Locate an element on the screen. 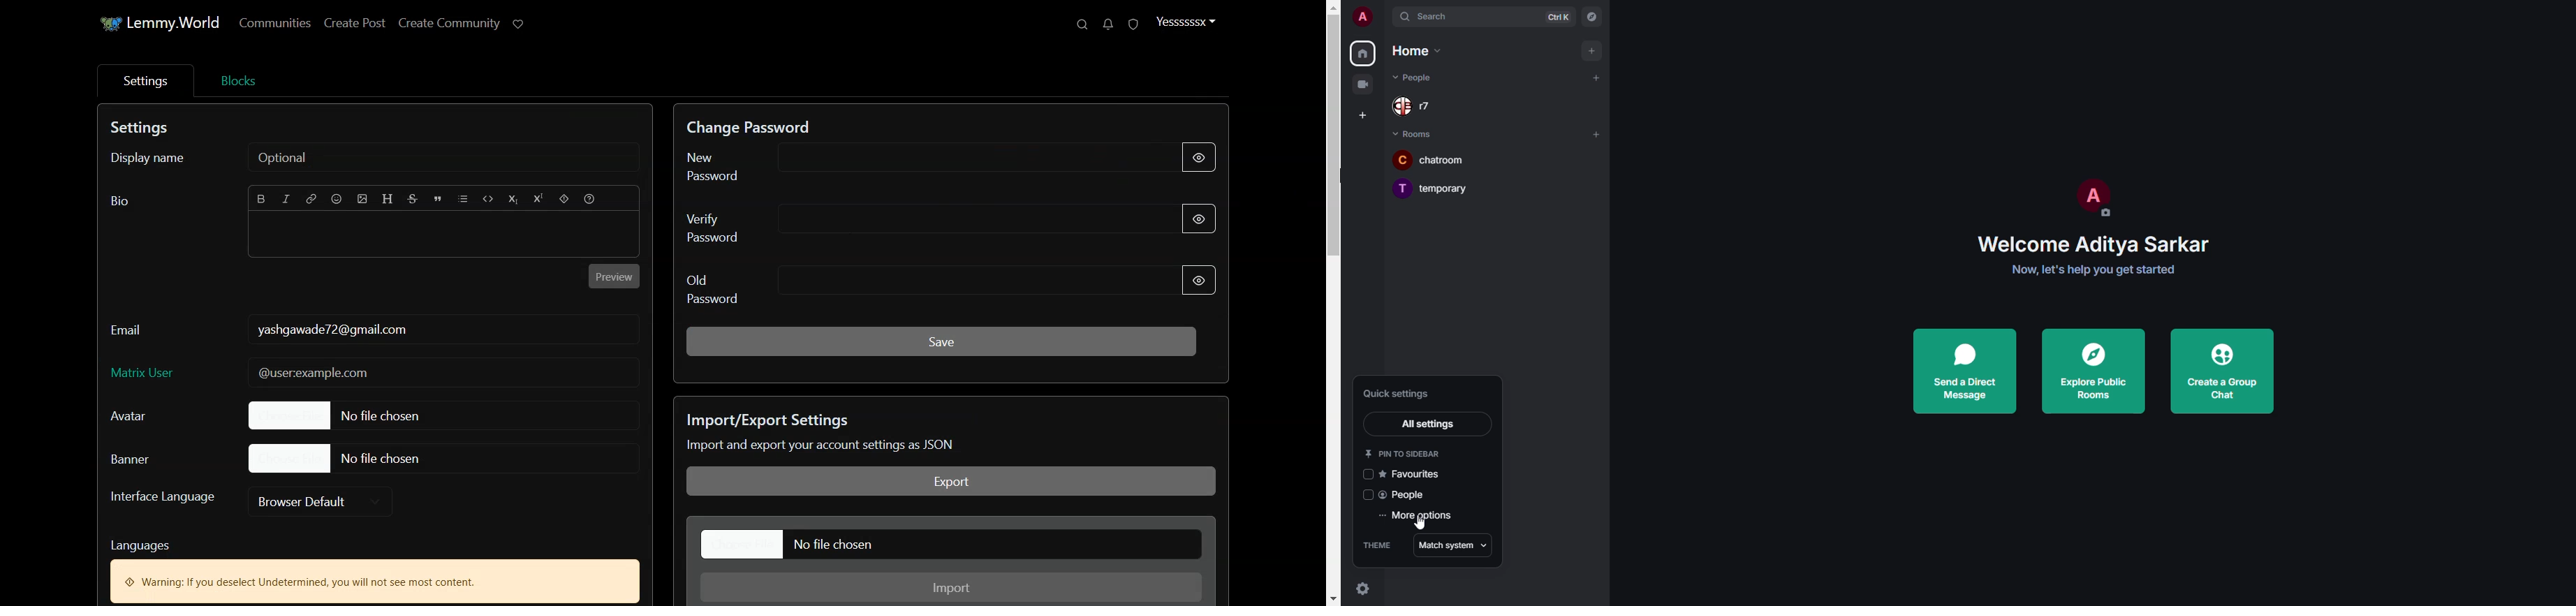 The image size is (2576, 616). ctrl K is located at coordinates (1558, 17).